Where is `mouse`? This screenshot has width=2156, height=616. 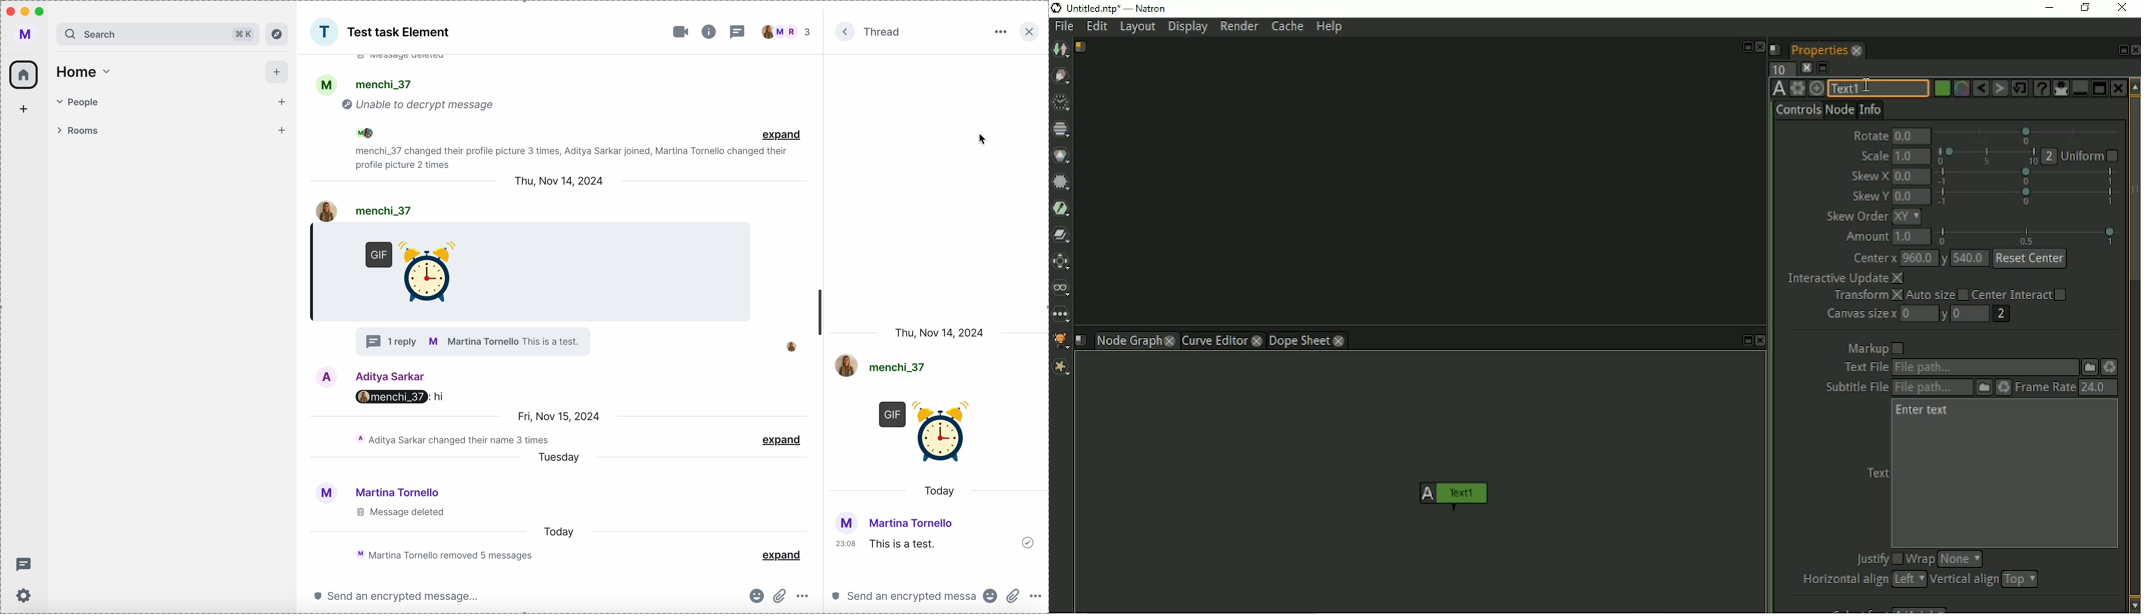 mouse is located at coordinates (984, 139).